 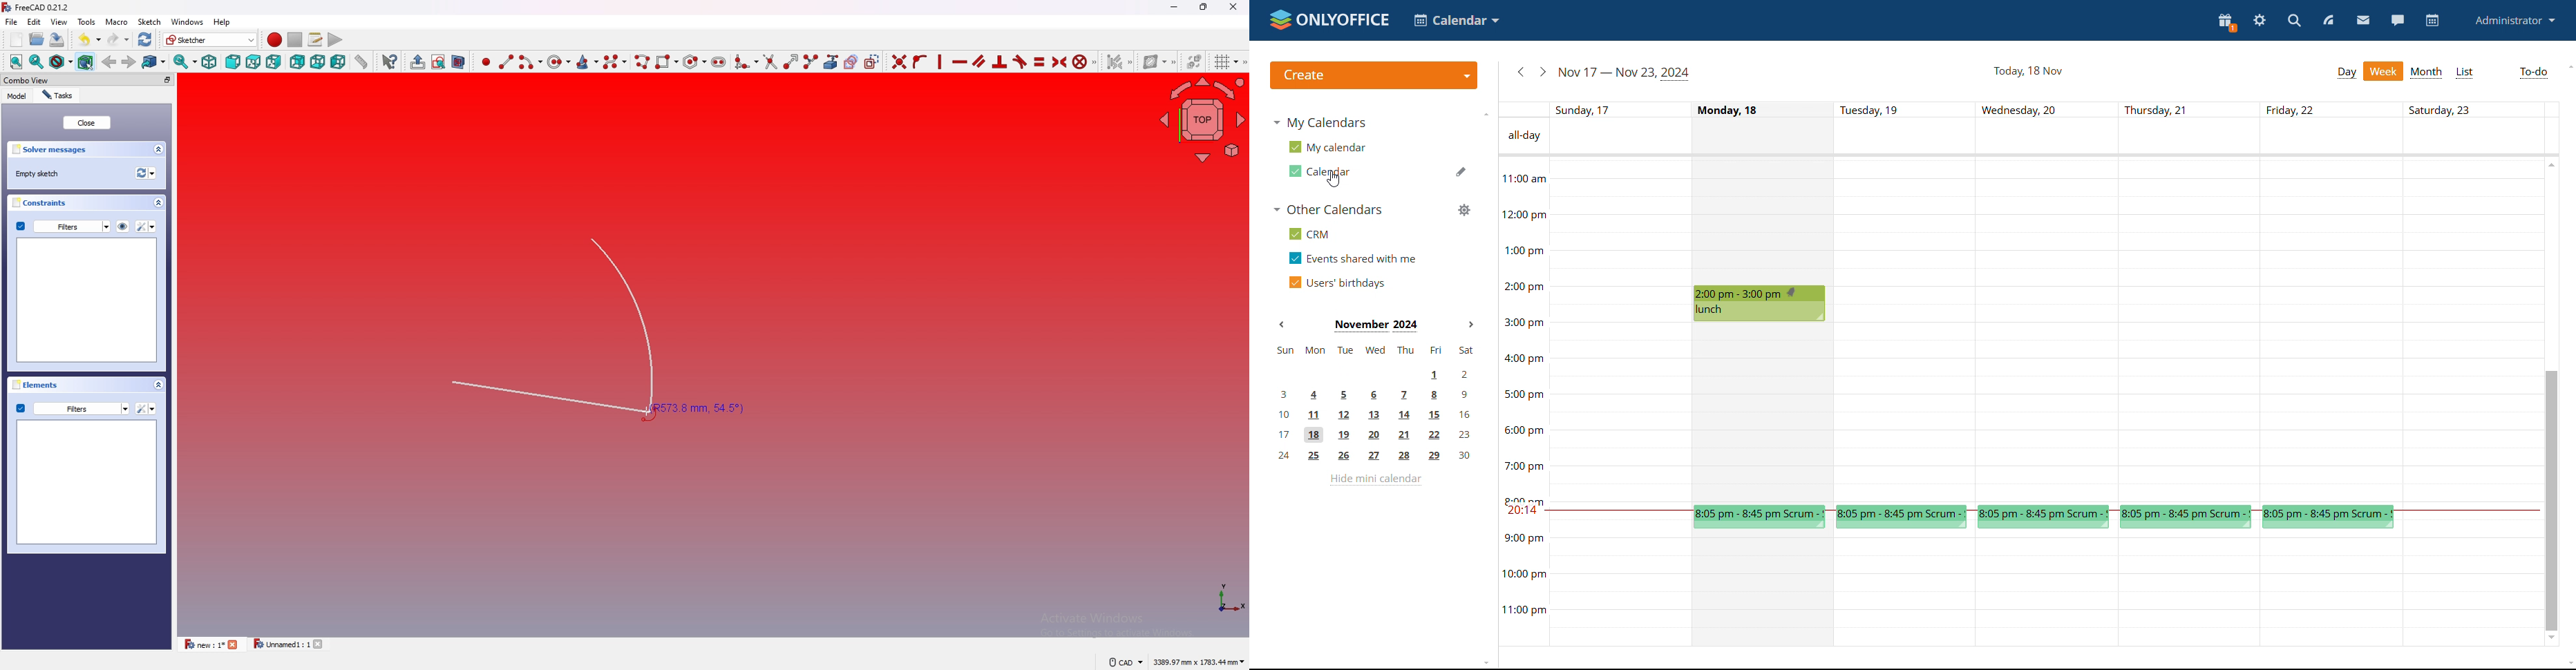 I want to click on constrain block, so click(x=1086, y=60).